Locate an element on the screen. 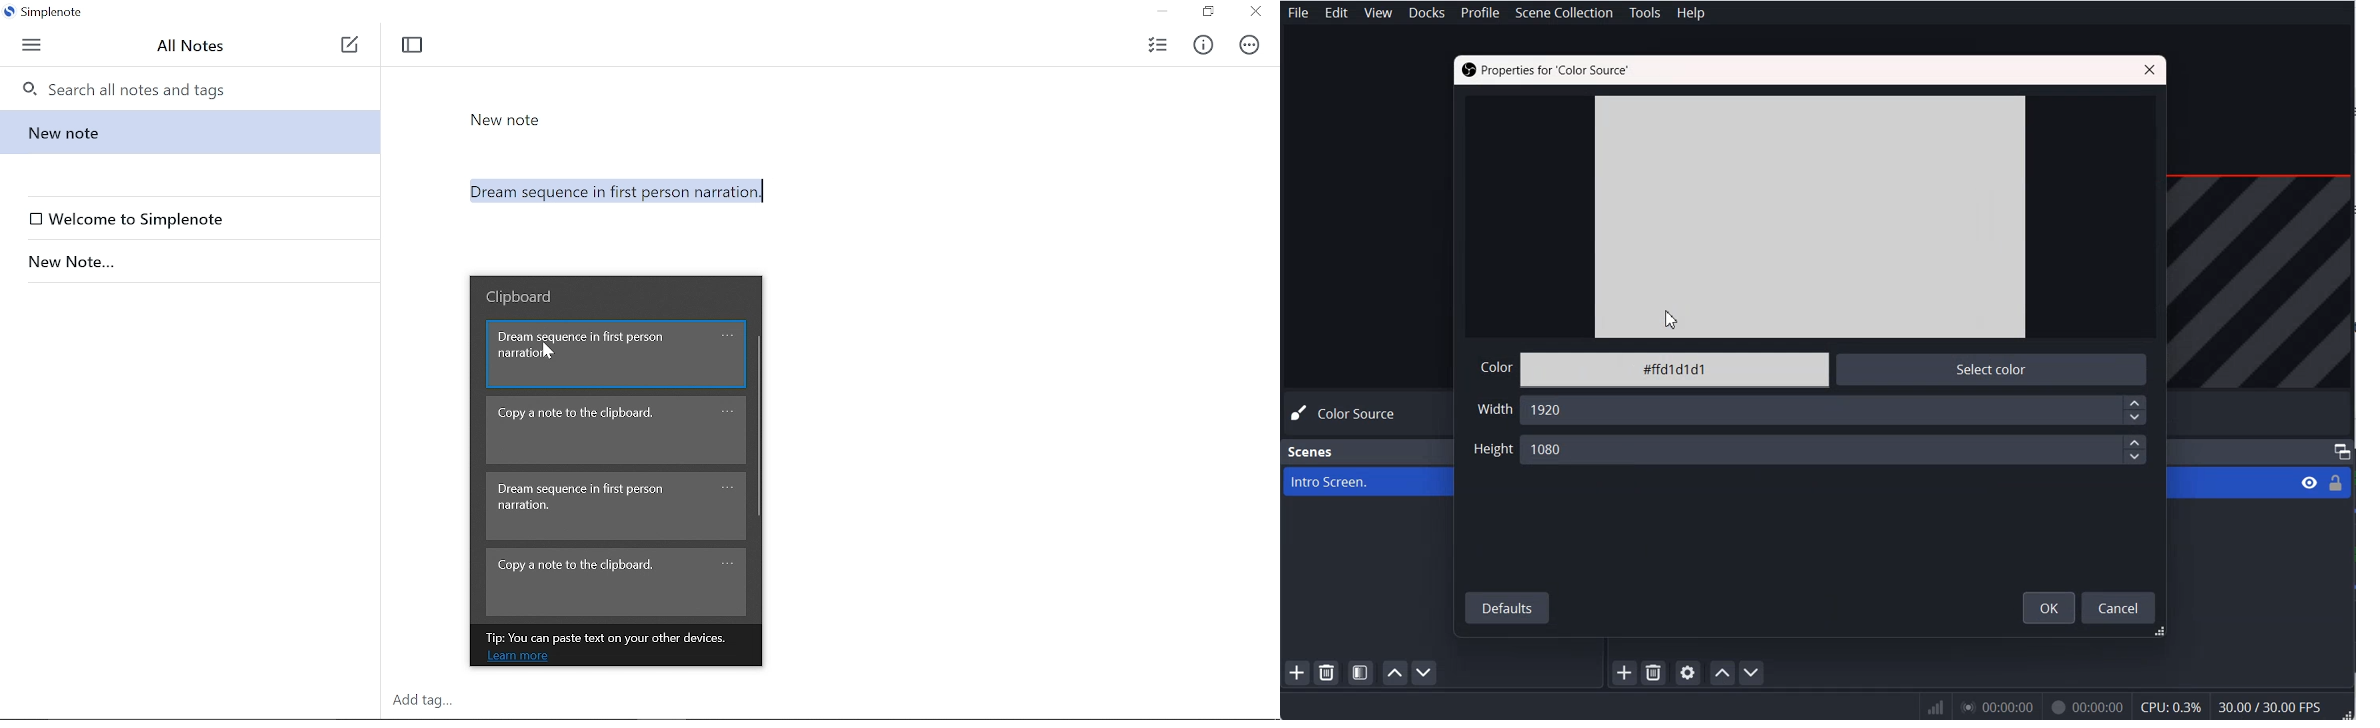 The image size is (2380, 728). CPU is located at coordinates (2172, 707).